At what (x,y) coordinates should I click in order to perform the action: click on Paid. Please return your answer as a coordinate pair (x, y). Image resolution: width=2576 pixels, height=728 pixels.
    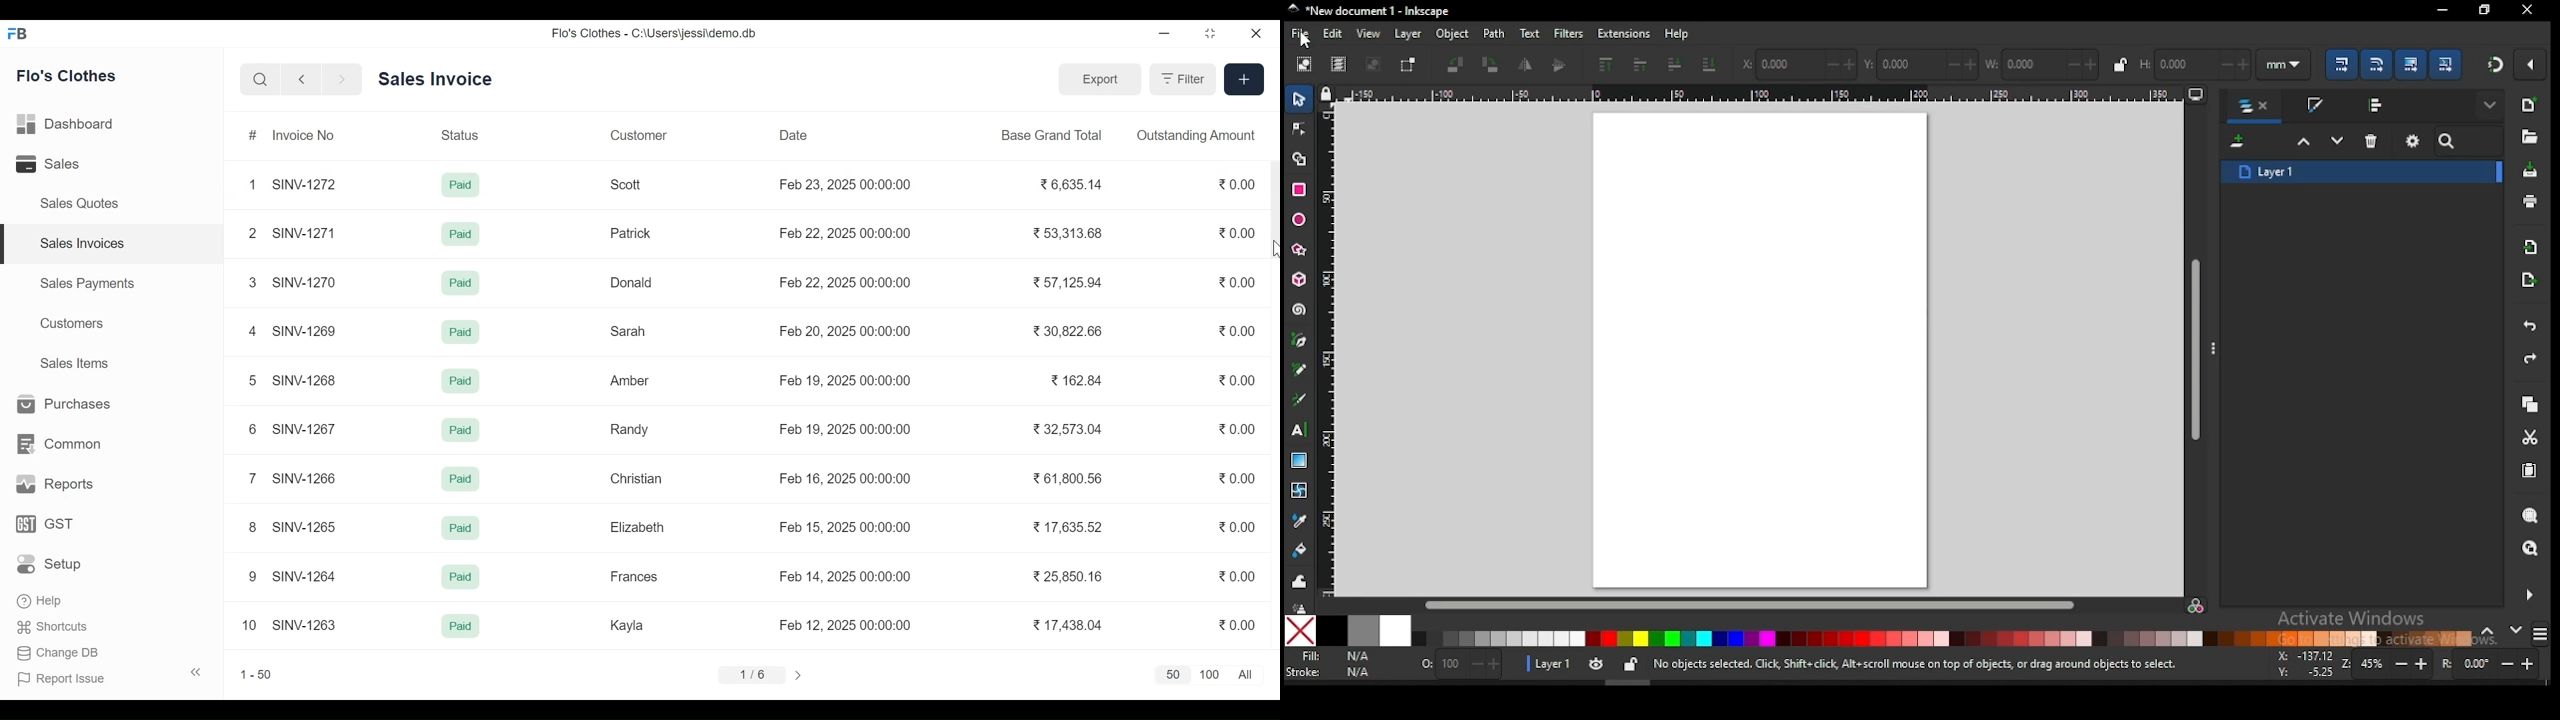
    Looking at the image, I should click on (461, 479).